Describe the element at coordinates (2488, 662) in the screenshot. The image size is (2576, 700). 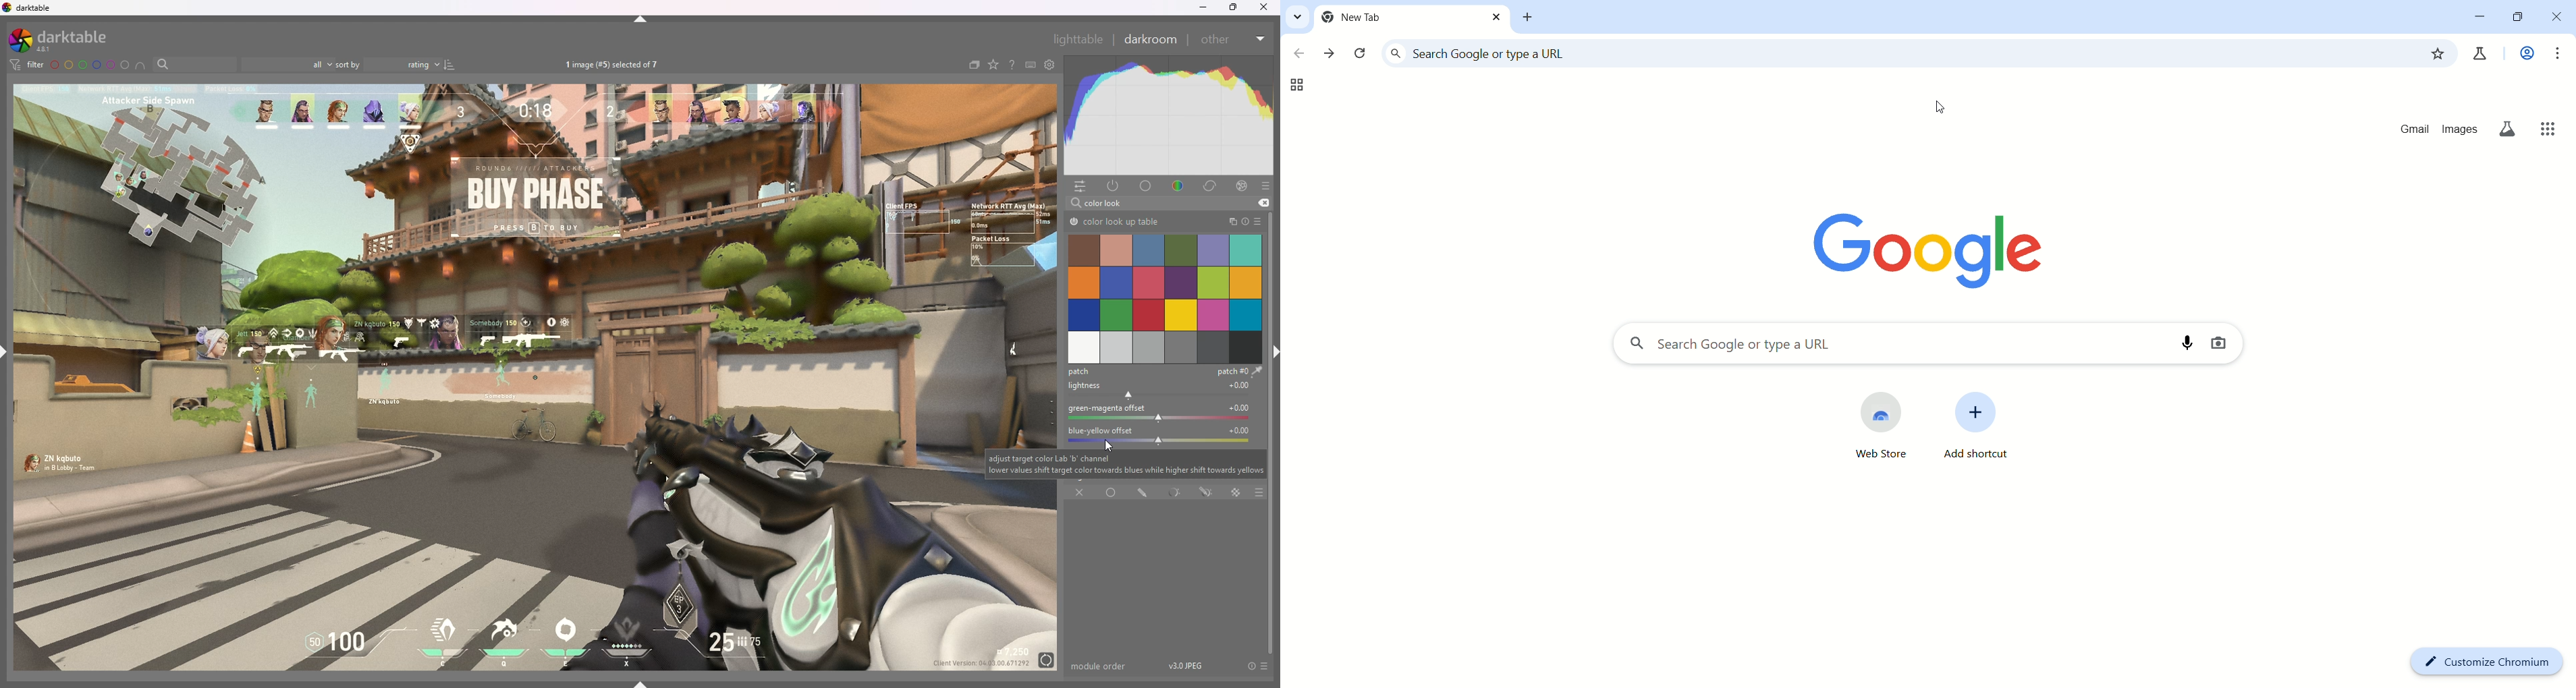
I see `customize chromium` at that location.